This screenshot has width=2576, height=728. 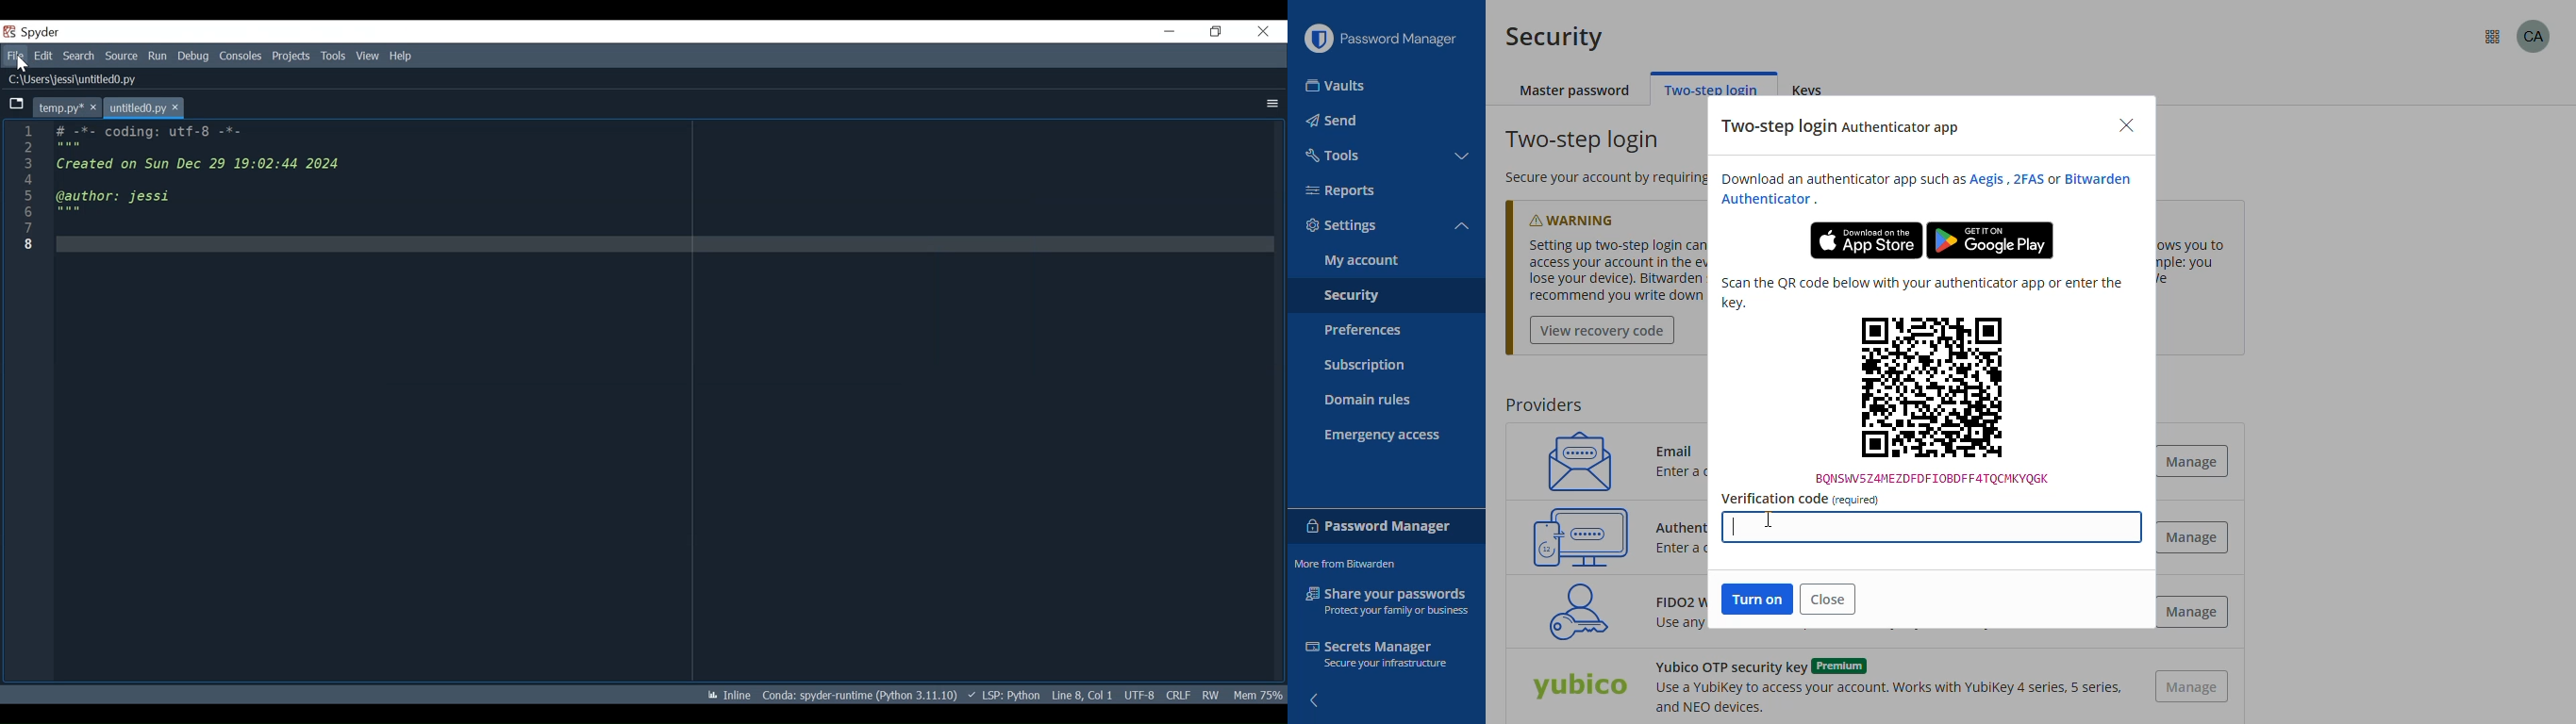 I want to click on Consoles, so click(x=241, y=56).